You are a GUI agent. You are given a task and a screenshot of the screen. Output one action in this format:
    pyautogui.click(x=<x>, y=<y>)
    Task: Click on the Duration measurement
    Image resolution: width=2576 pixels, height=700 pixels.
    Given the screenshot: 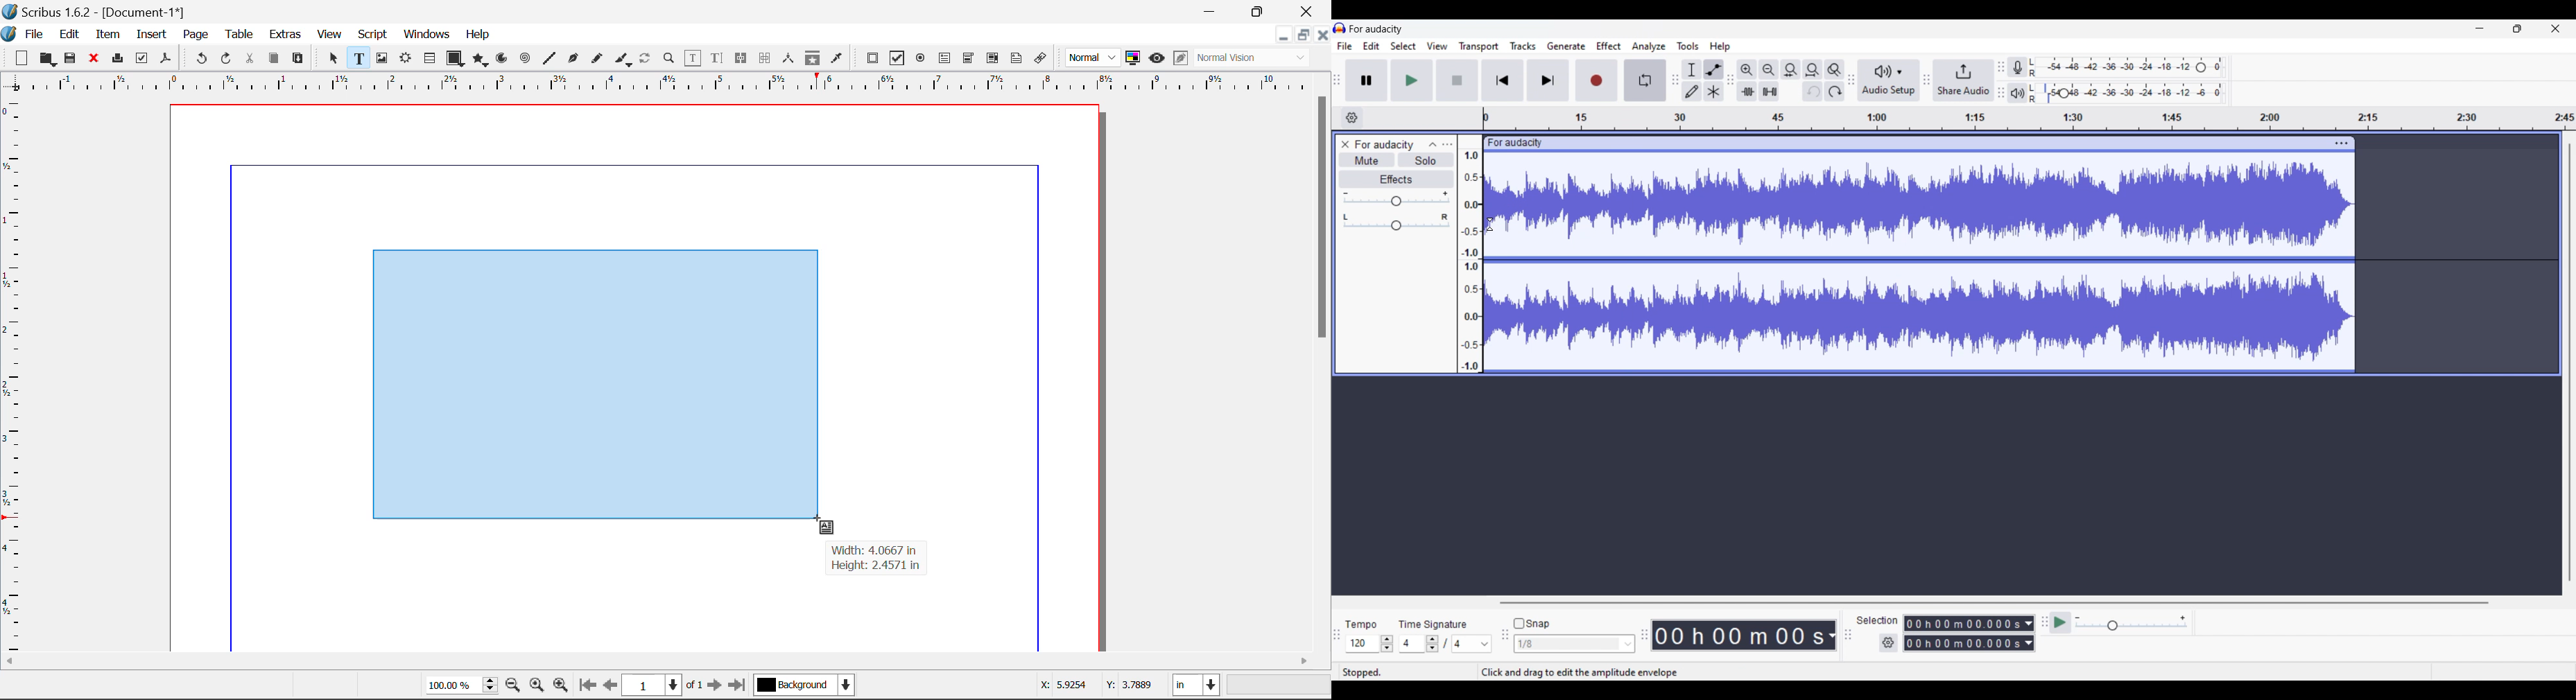 What is the action you would take?
    pyautogui.click(x=2030, y=633)
    